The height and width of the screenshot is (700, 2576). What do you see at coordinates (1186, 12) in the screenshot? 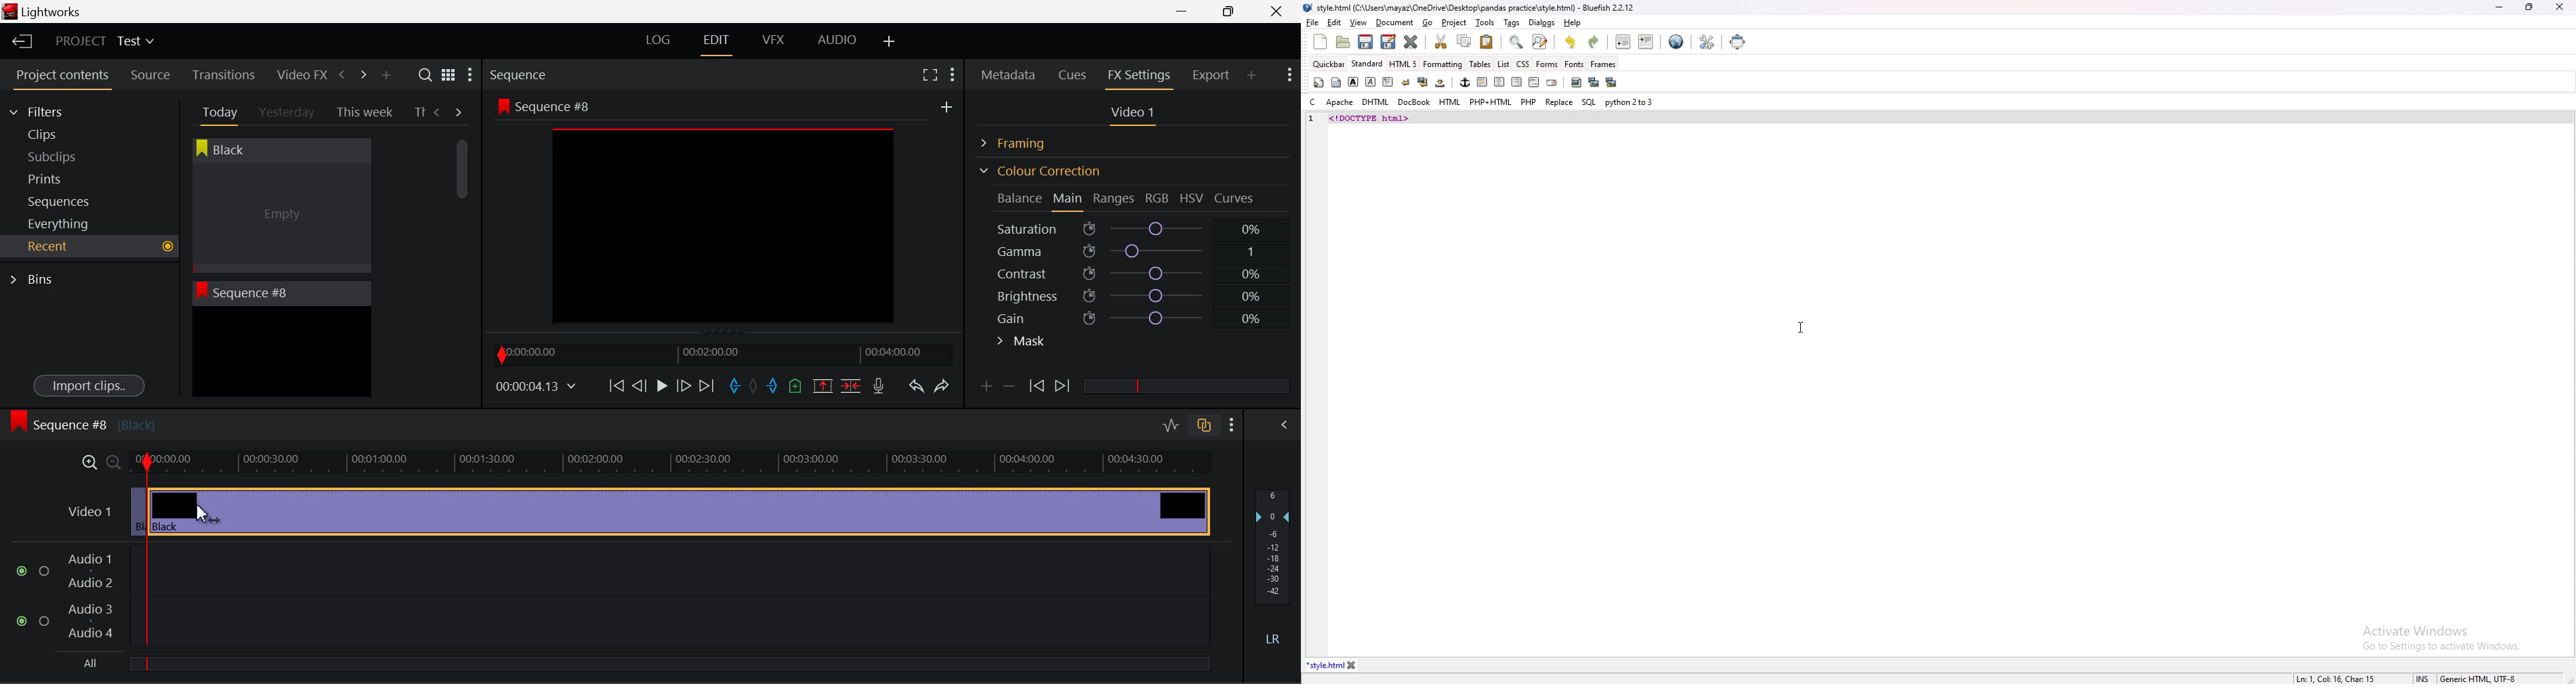
I see `Restore Down` at bounding box center [1186, 12].